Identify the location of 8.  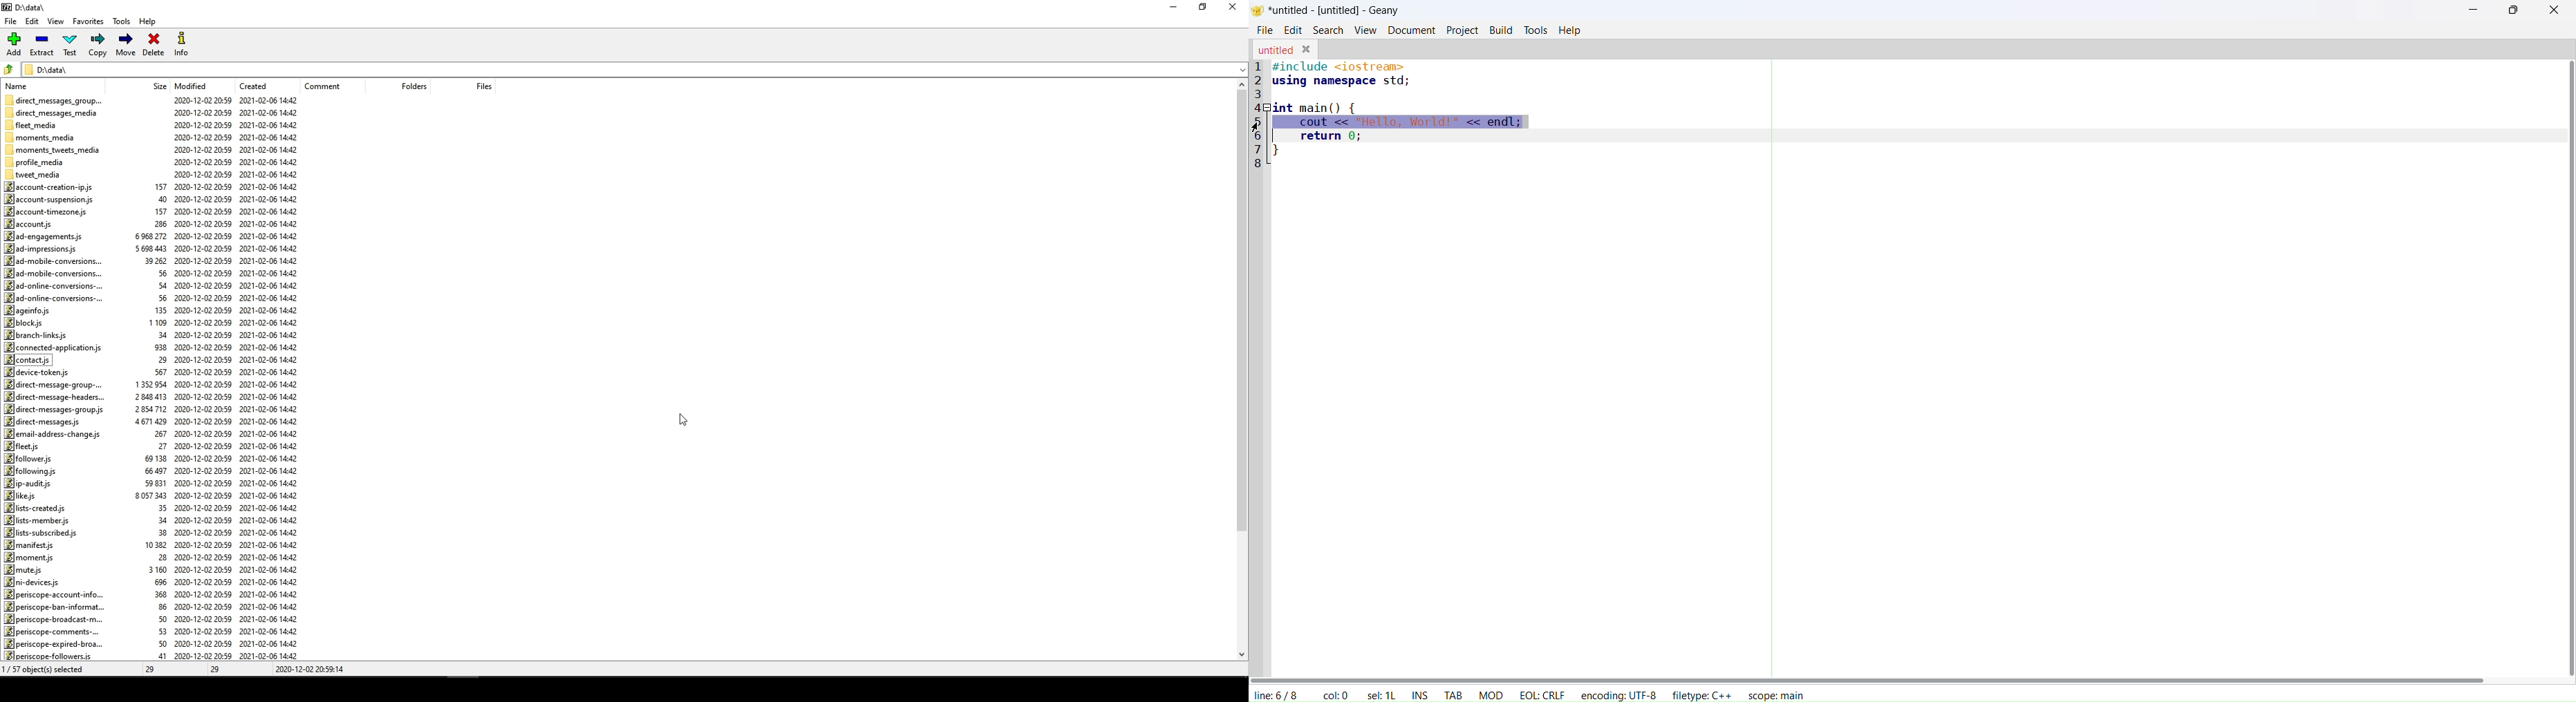
(1259, 163).